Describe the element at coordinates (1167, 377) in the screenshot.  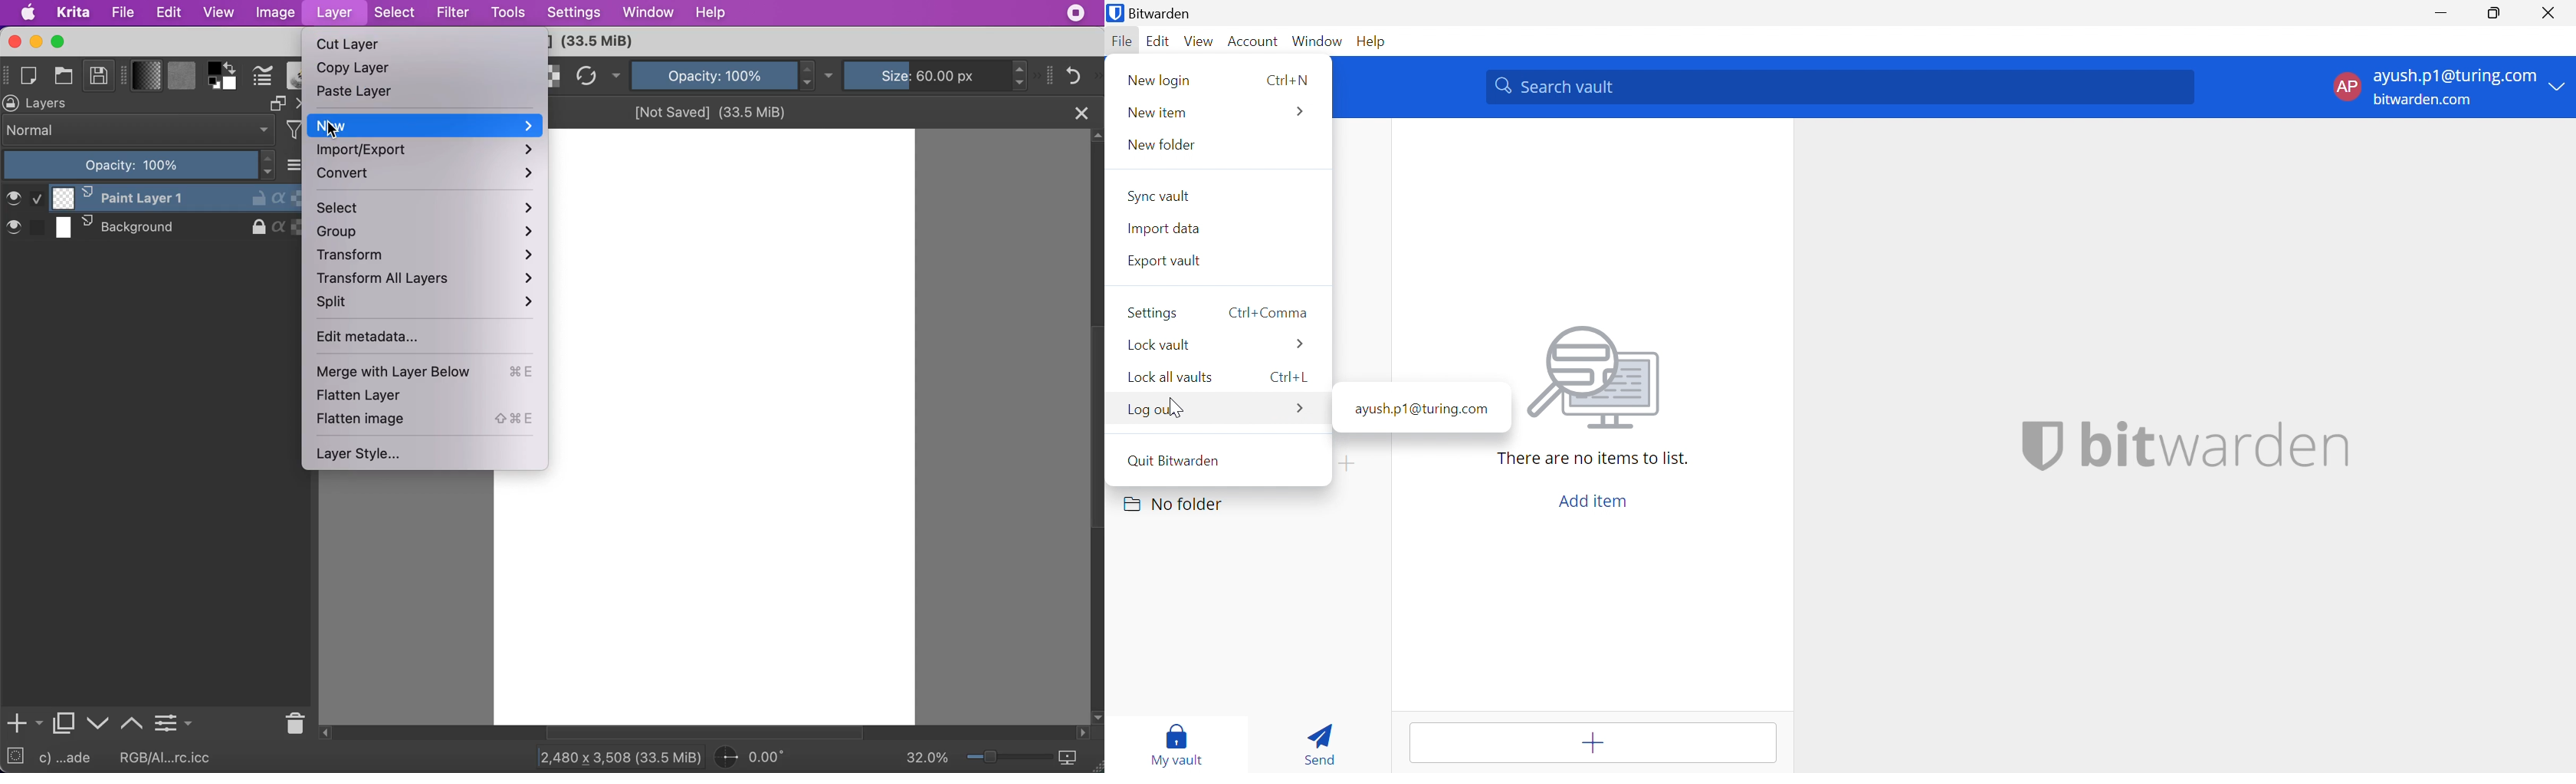
I see `Local vault` at that location.